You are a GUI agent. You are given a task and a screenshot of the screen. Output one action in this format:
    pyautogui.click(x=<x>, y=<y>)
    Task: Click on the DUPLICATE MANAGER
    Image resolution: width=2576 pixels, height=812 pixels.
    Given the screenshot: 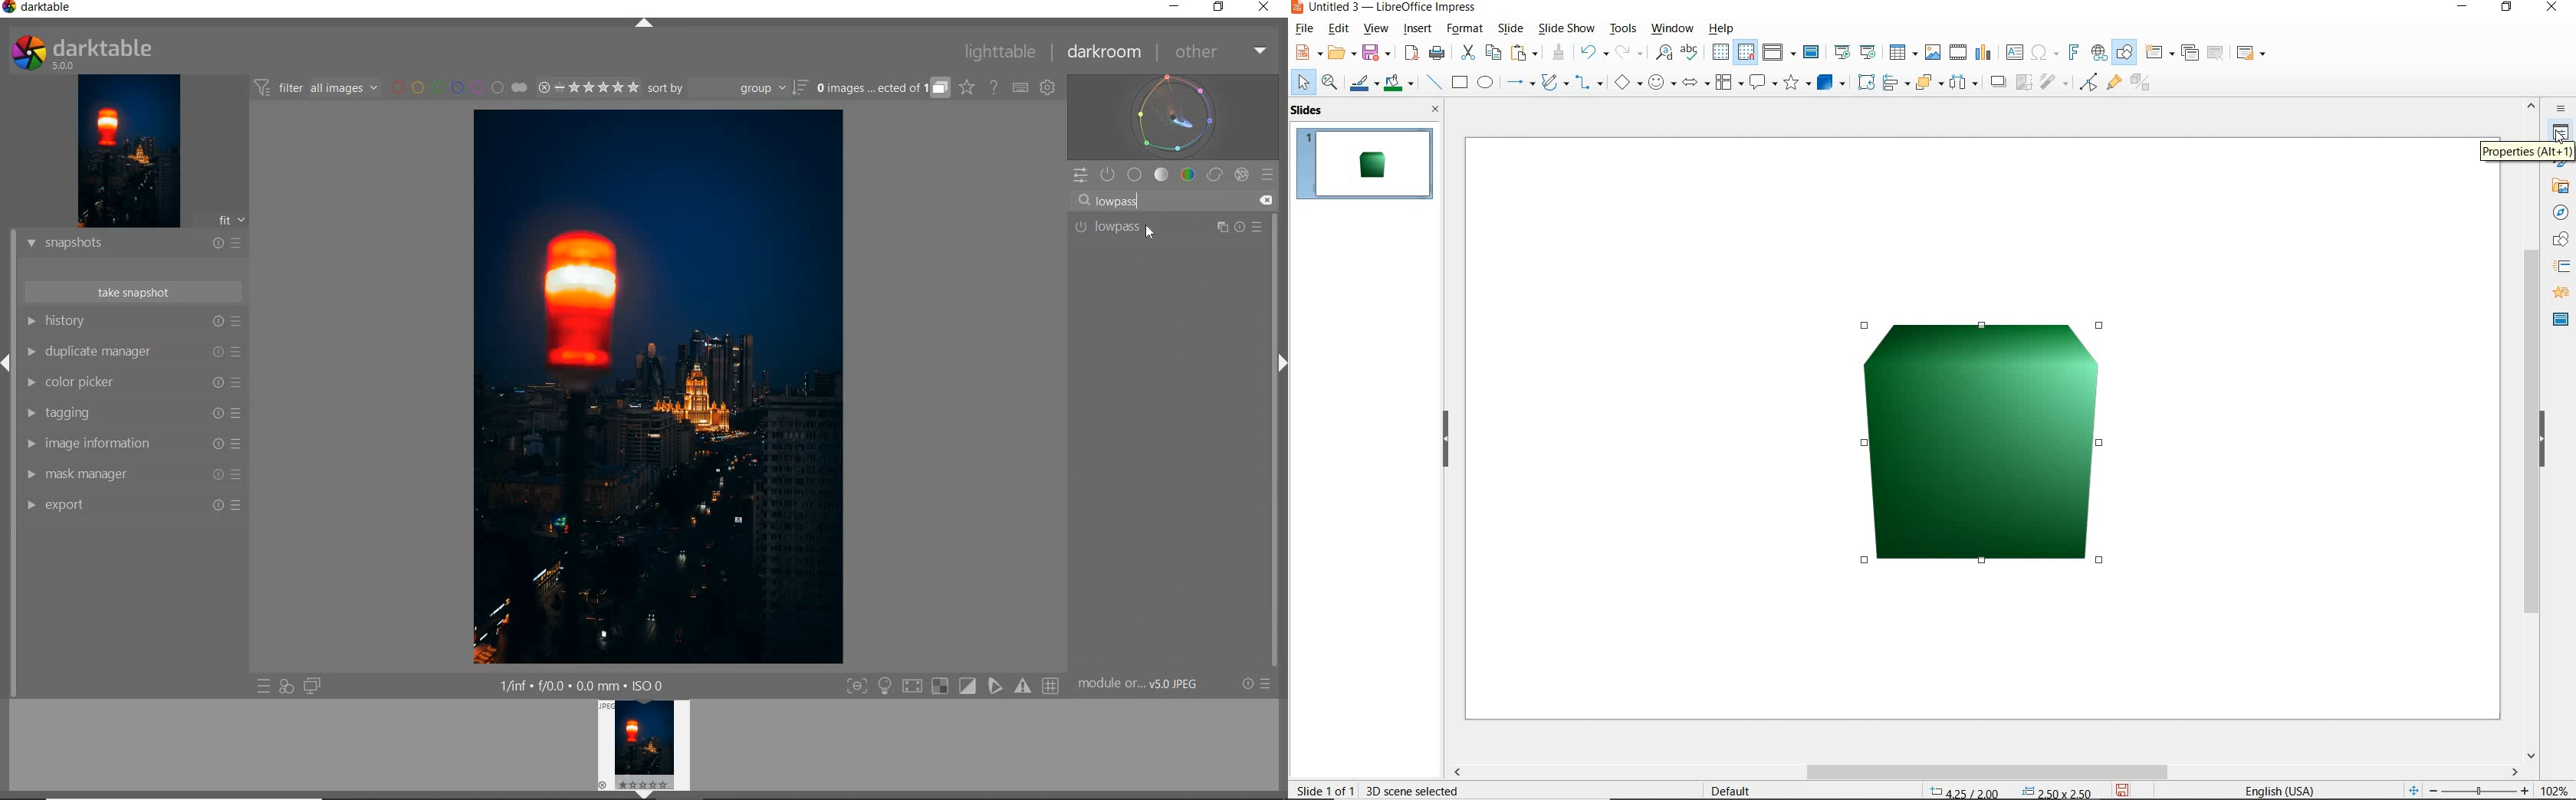 What is the action you would take?
    pyautogui.click(x=100, y=353)
    